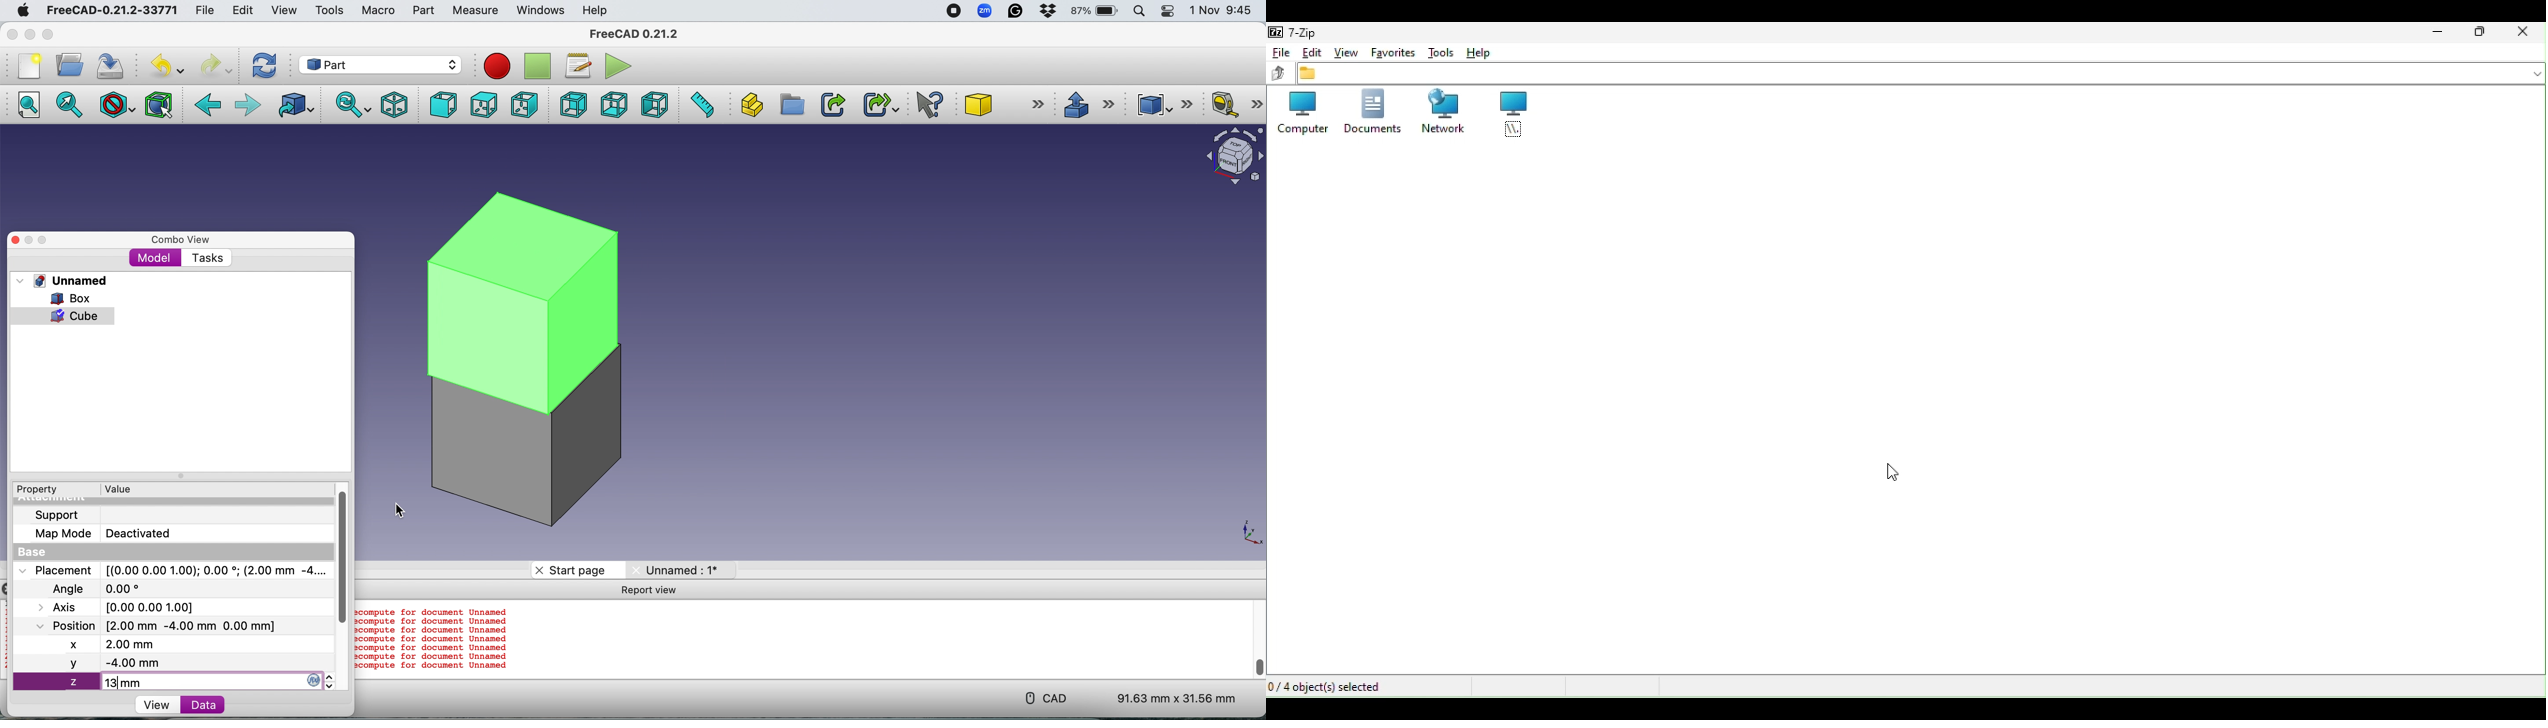 The image size is (2548, 728). I want to click on Close, so click(2527, 33).